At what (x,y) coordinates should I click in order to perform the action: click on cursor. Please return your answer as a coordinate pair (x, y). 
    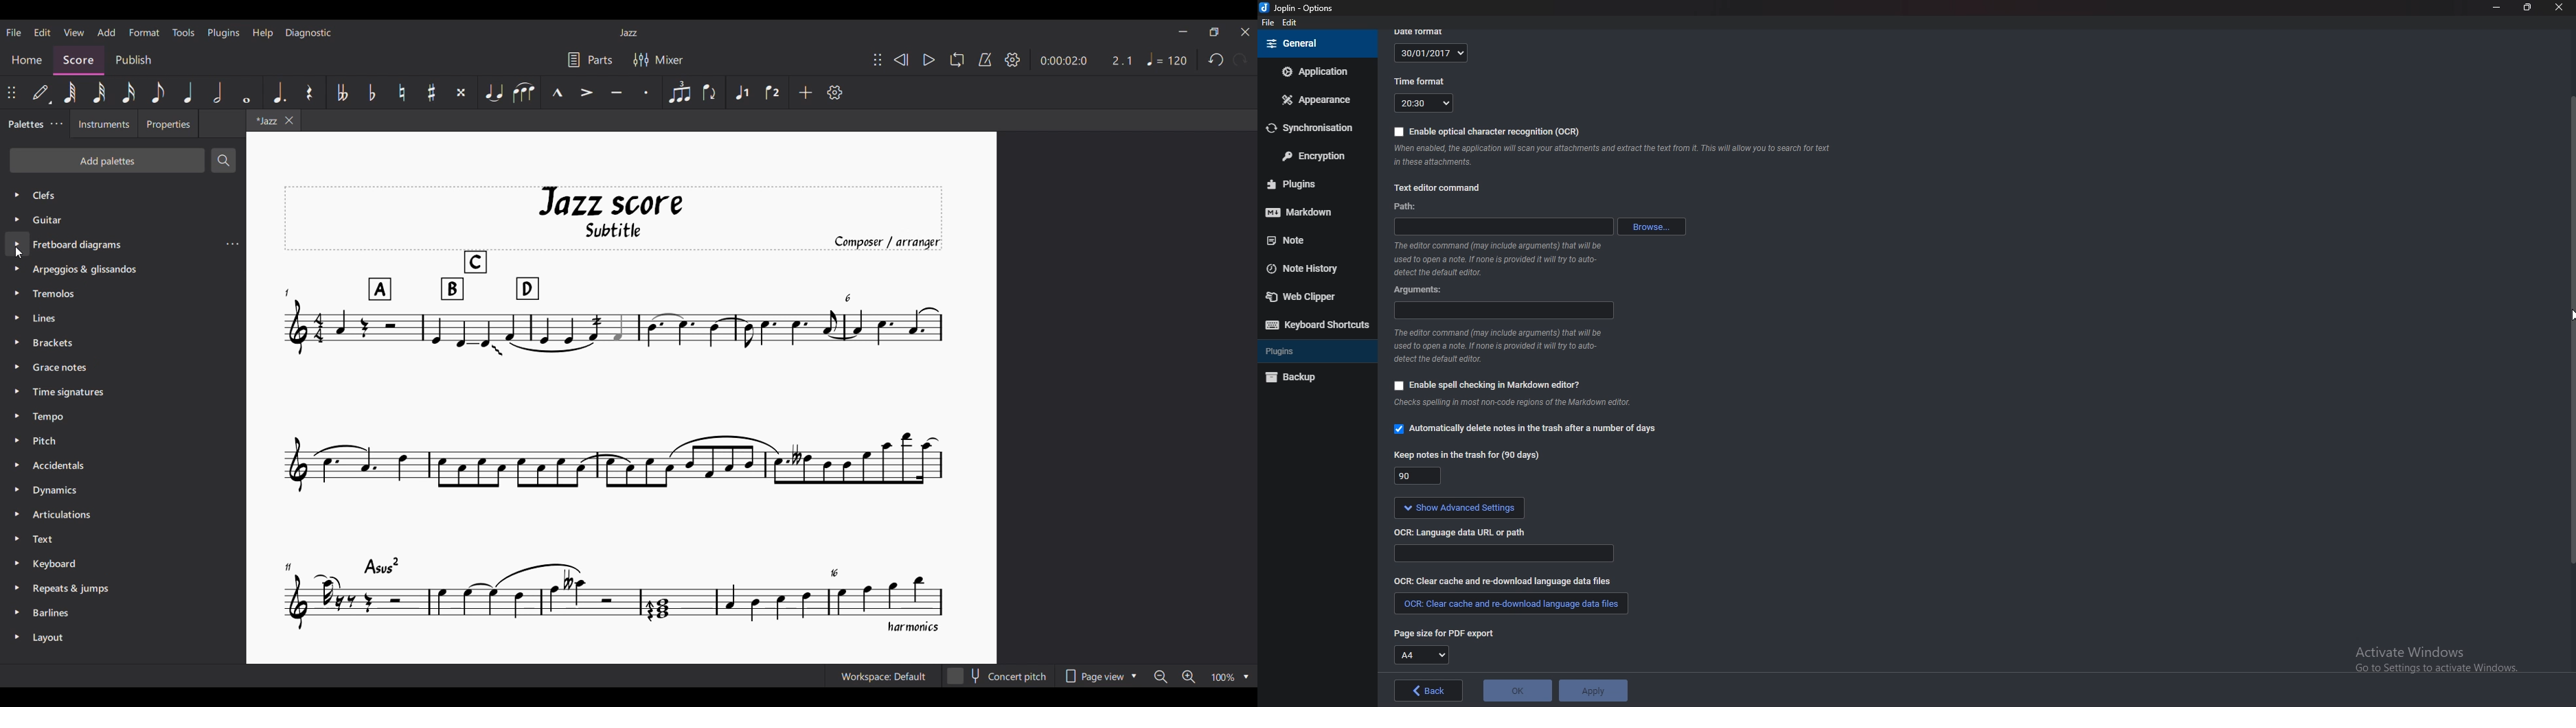
    Looking at the image, I should click on (2568, 318).